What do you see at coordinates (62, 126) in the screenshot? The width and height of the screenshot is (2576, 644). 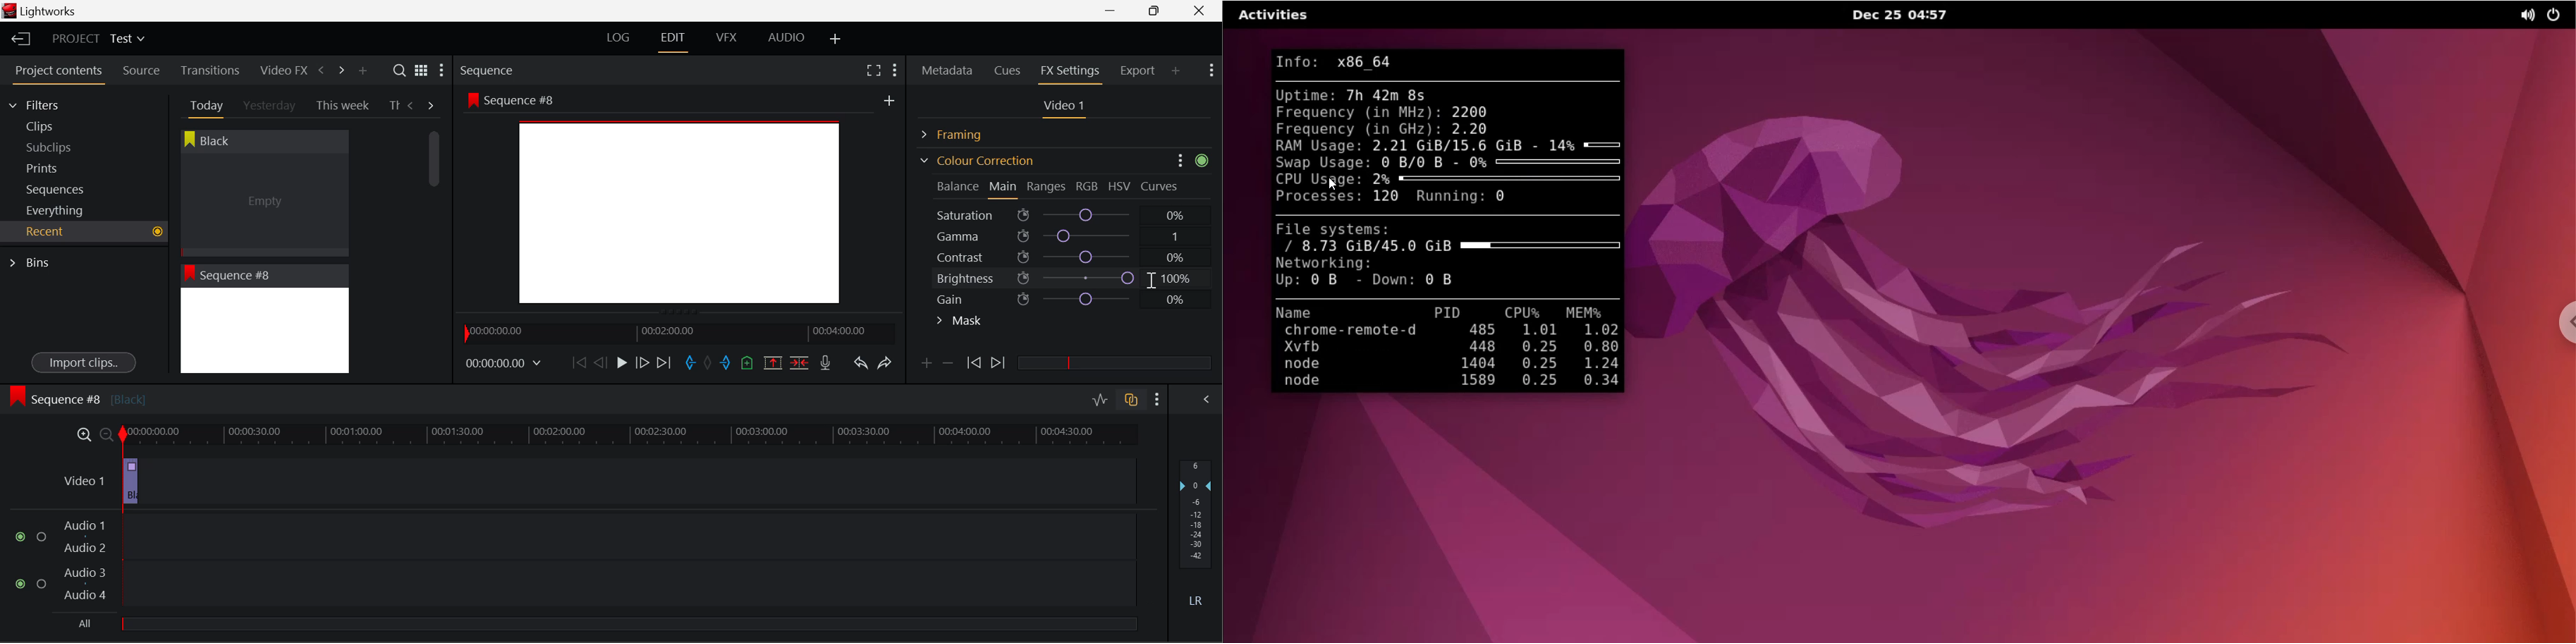 I see `Clips` at bounding box center [62, 126].